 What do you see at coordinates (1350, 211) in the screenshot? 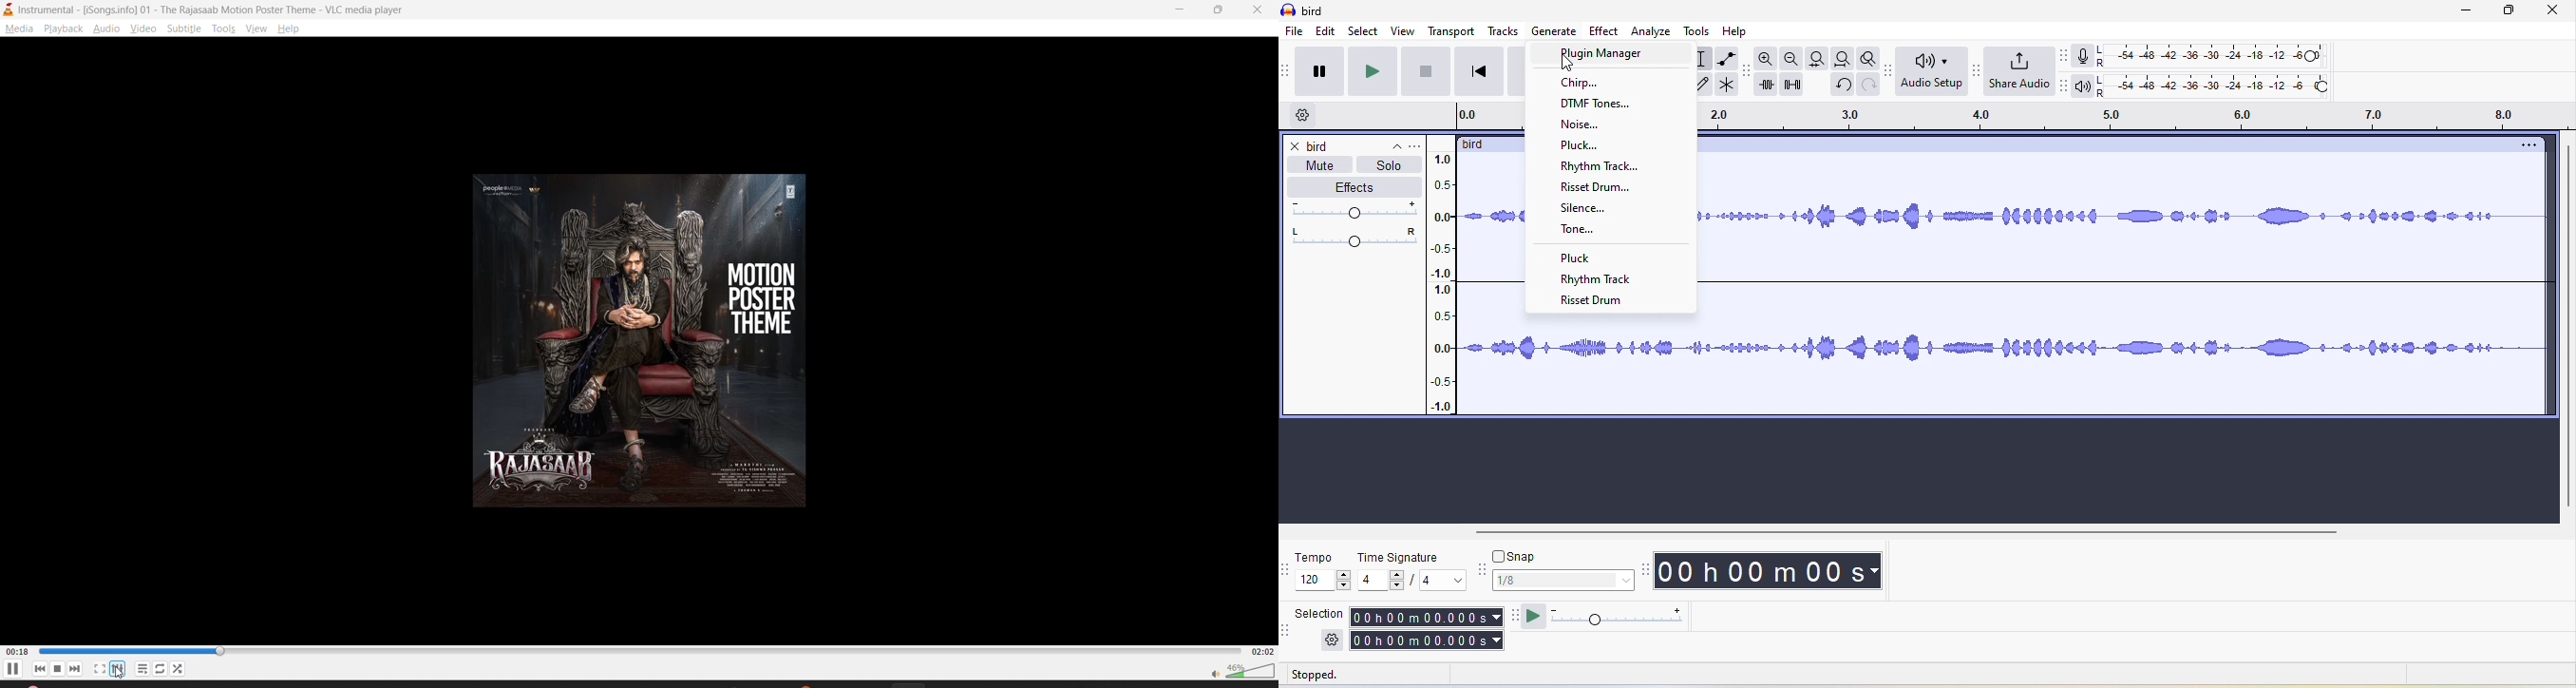
I see `volume` at bounding box center [1350, 211].